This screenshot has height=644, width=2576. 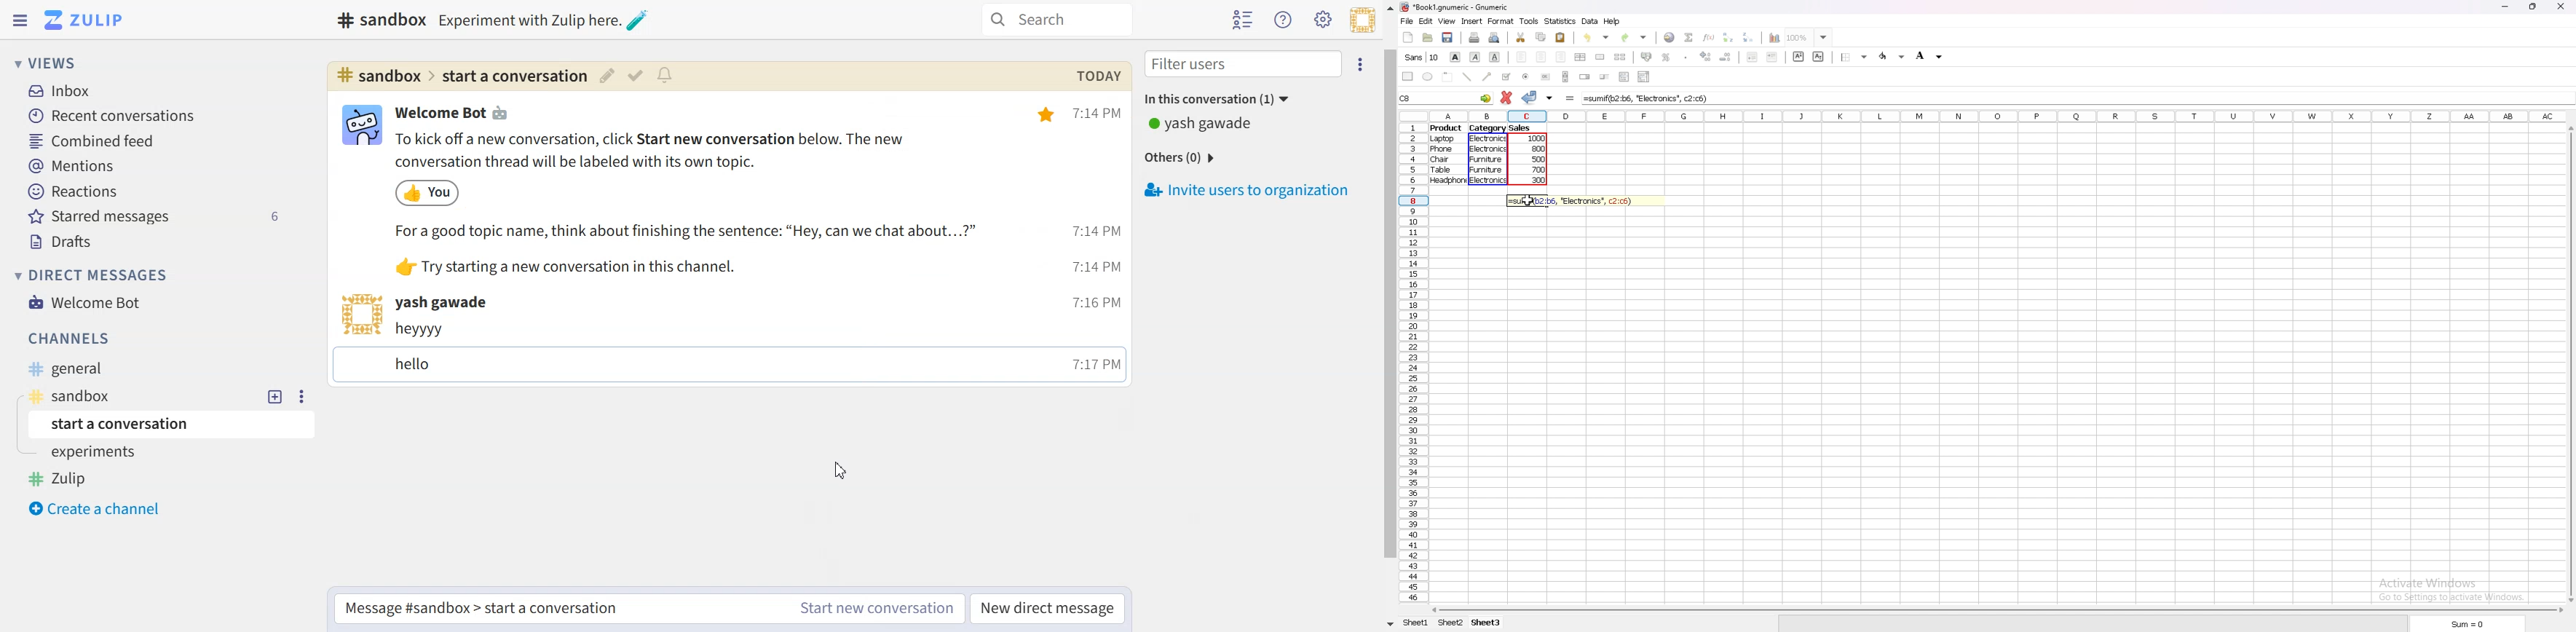 I want to click on New direct messages, so click(x=1049, y=609).